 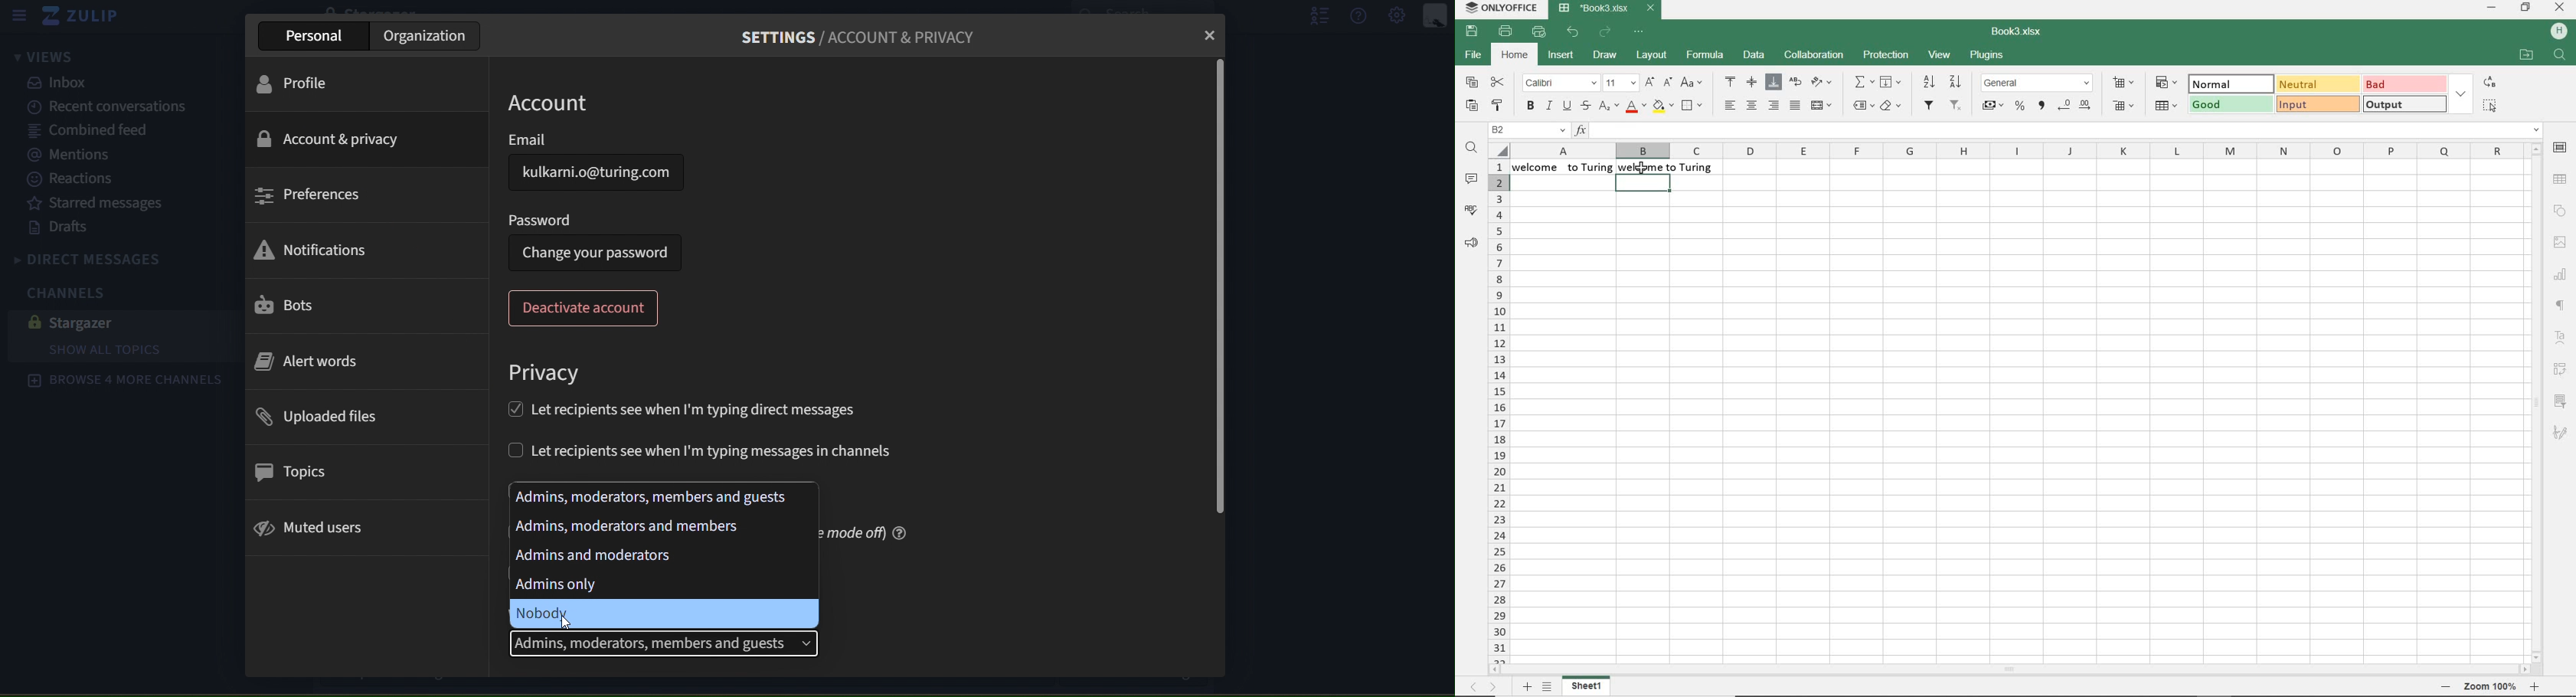 What do you see at coordinates (1528, 687) in the screenshot?
I see `add sheet` at bounding box center [1528, 687].